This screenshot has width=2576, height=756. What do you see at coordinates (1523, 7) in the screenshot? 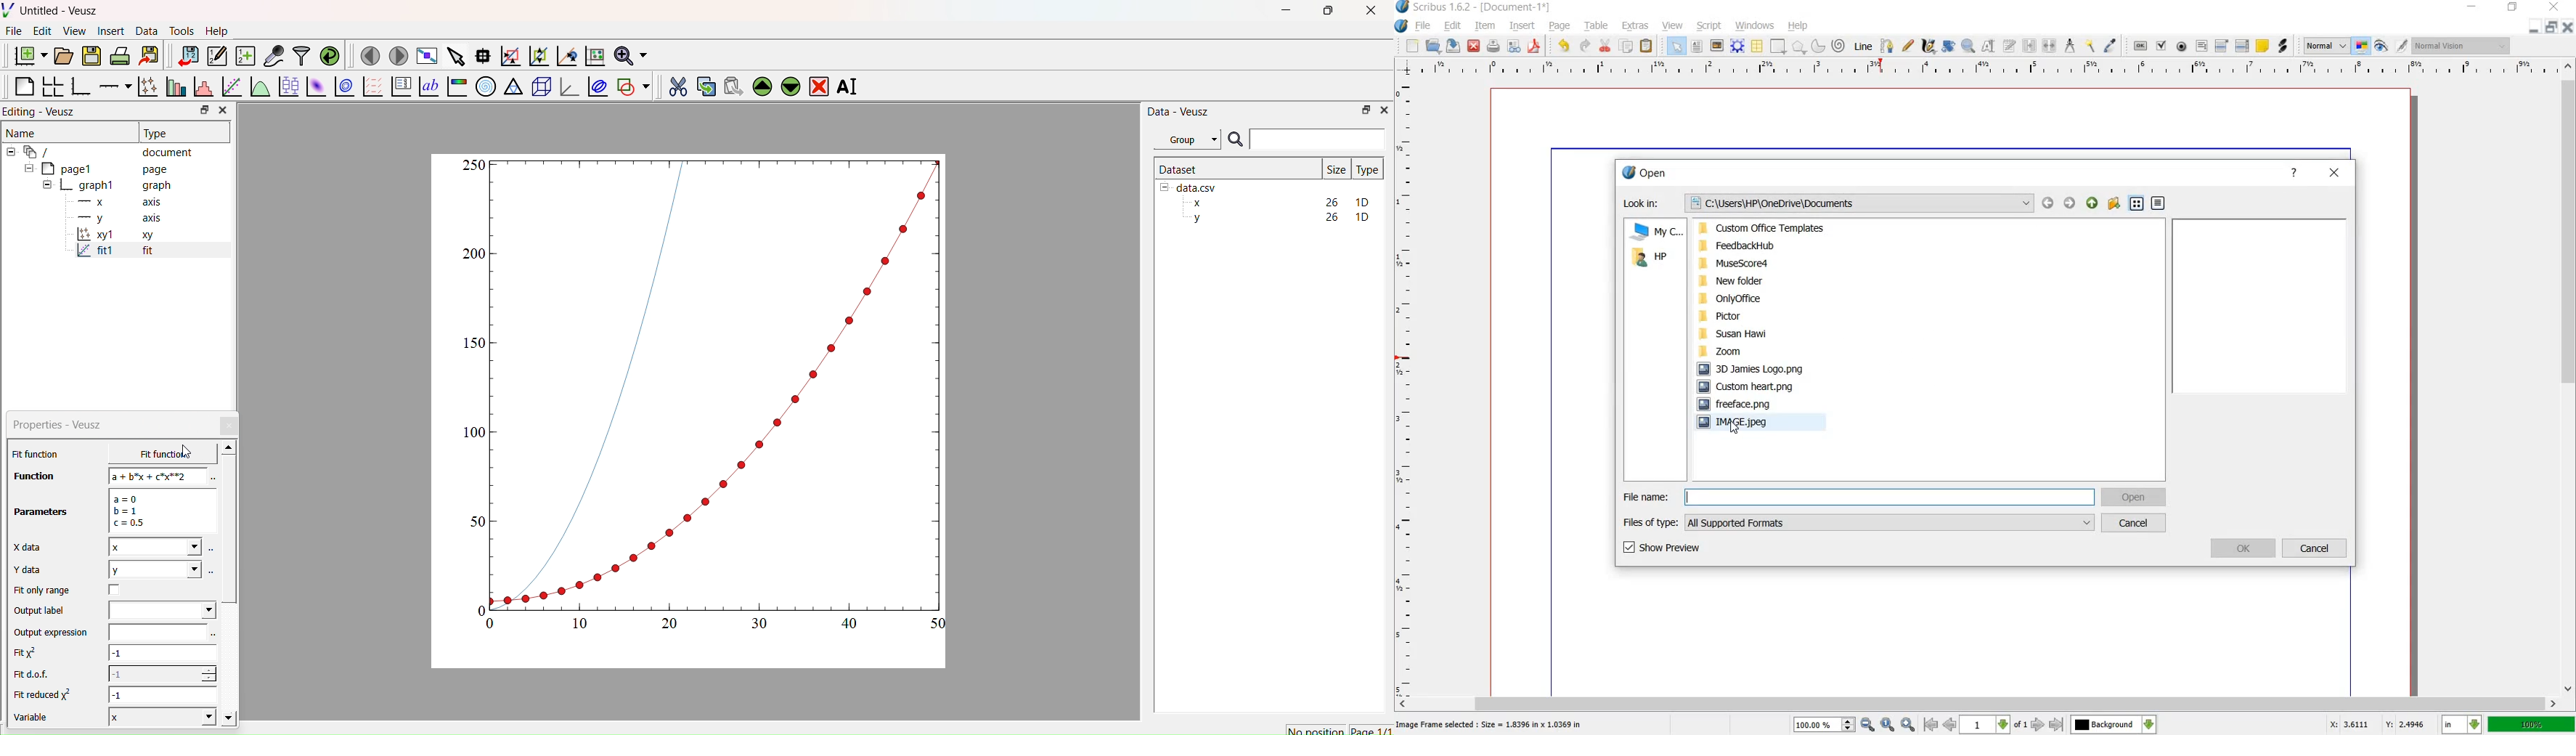
I see `-[Document-1*]` at bounding box center [1523, 7].